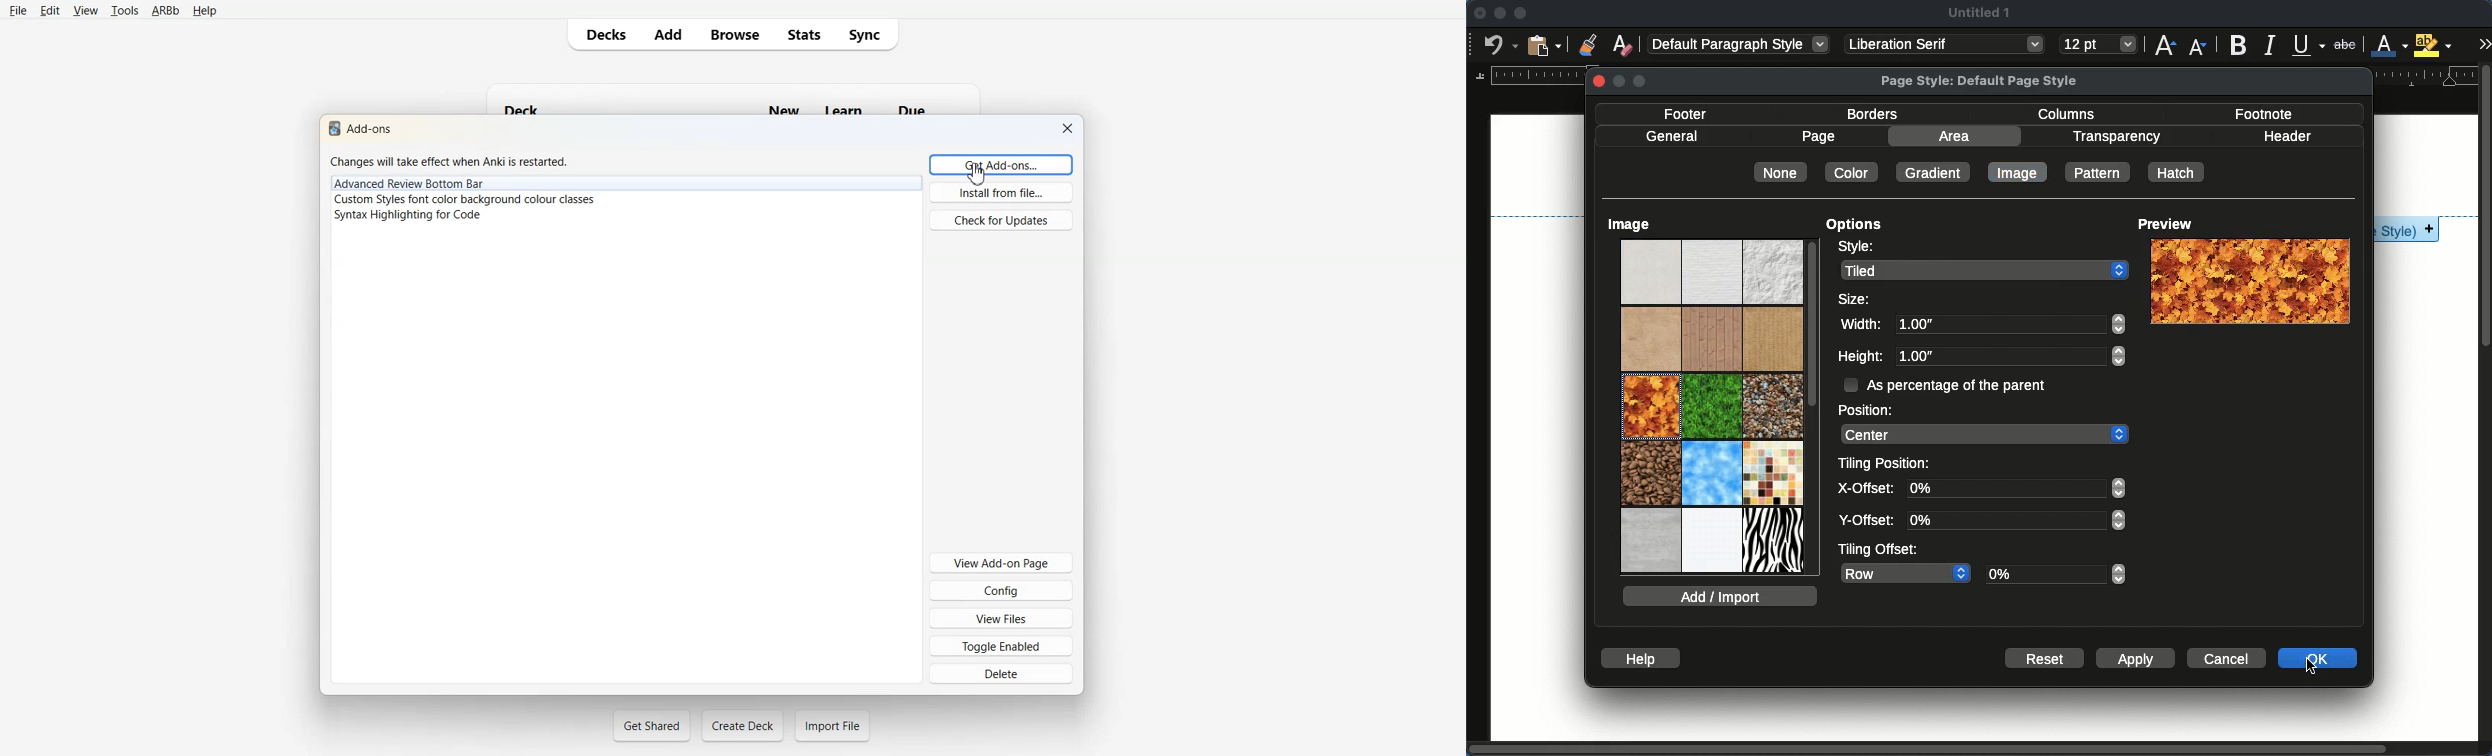 This screenshot has height=756, width=2492. Describe the element at coordinates (1672, 137) in the screenshot. I see `general` at that location.